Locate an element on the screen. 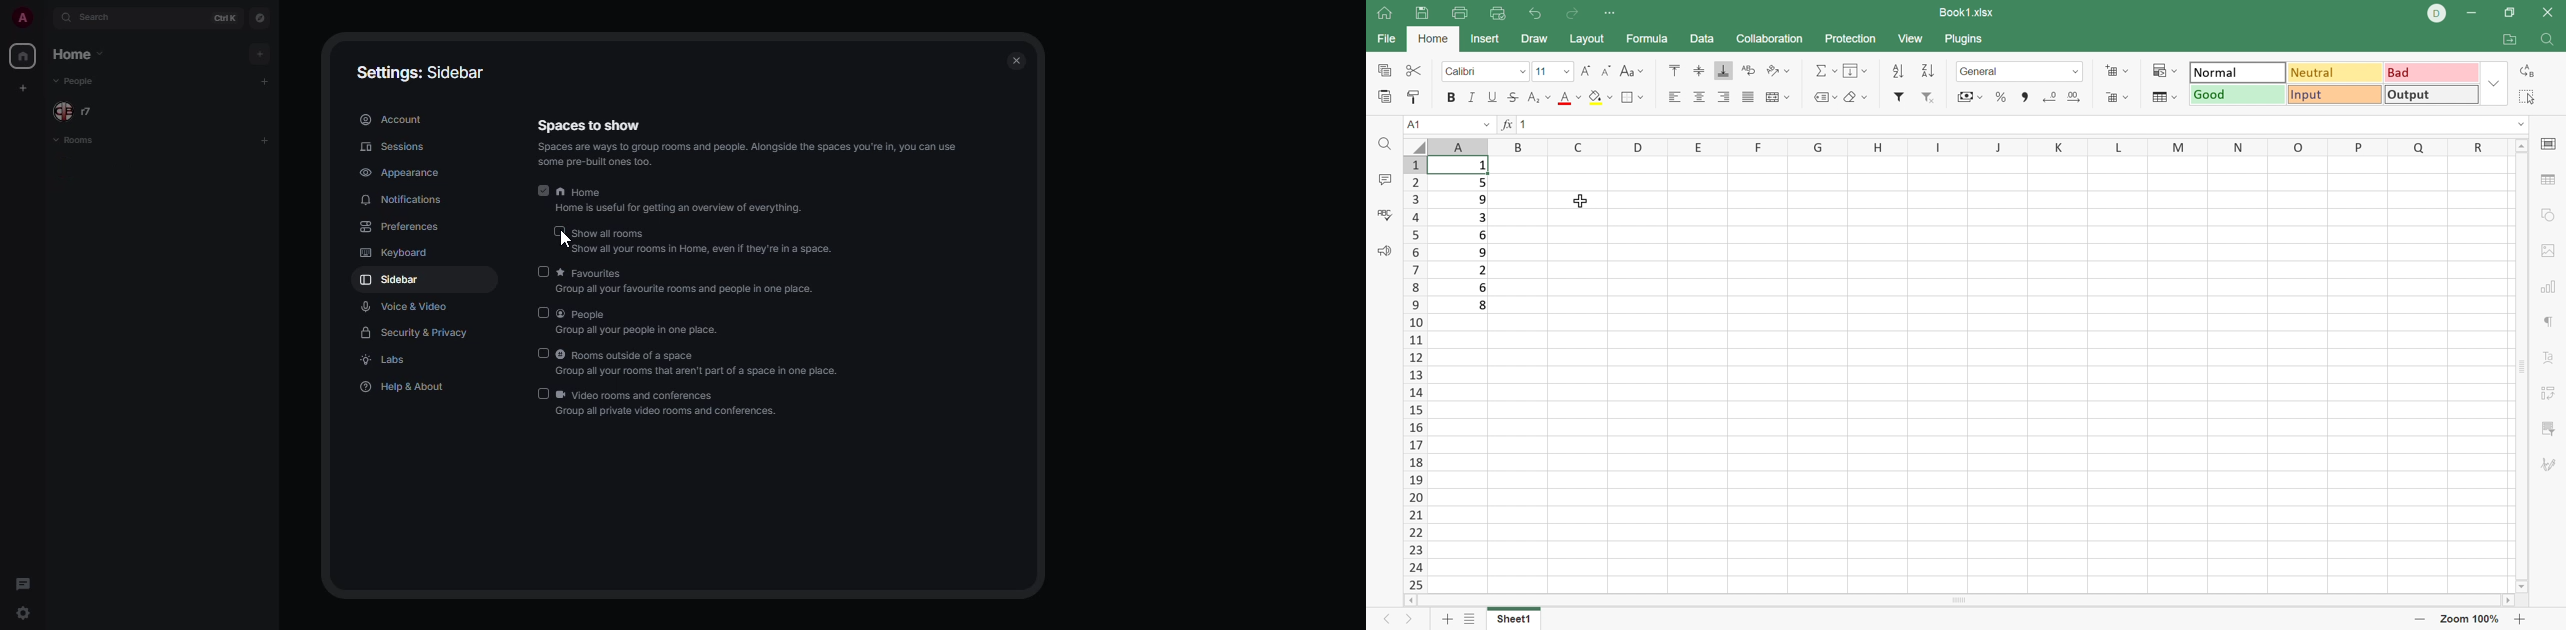 The width and height of the screenshot is (2576, 644). rooms is located at coordinates (73, 141).